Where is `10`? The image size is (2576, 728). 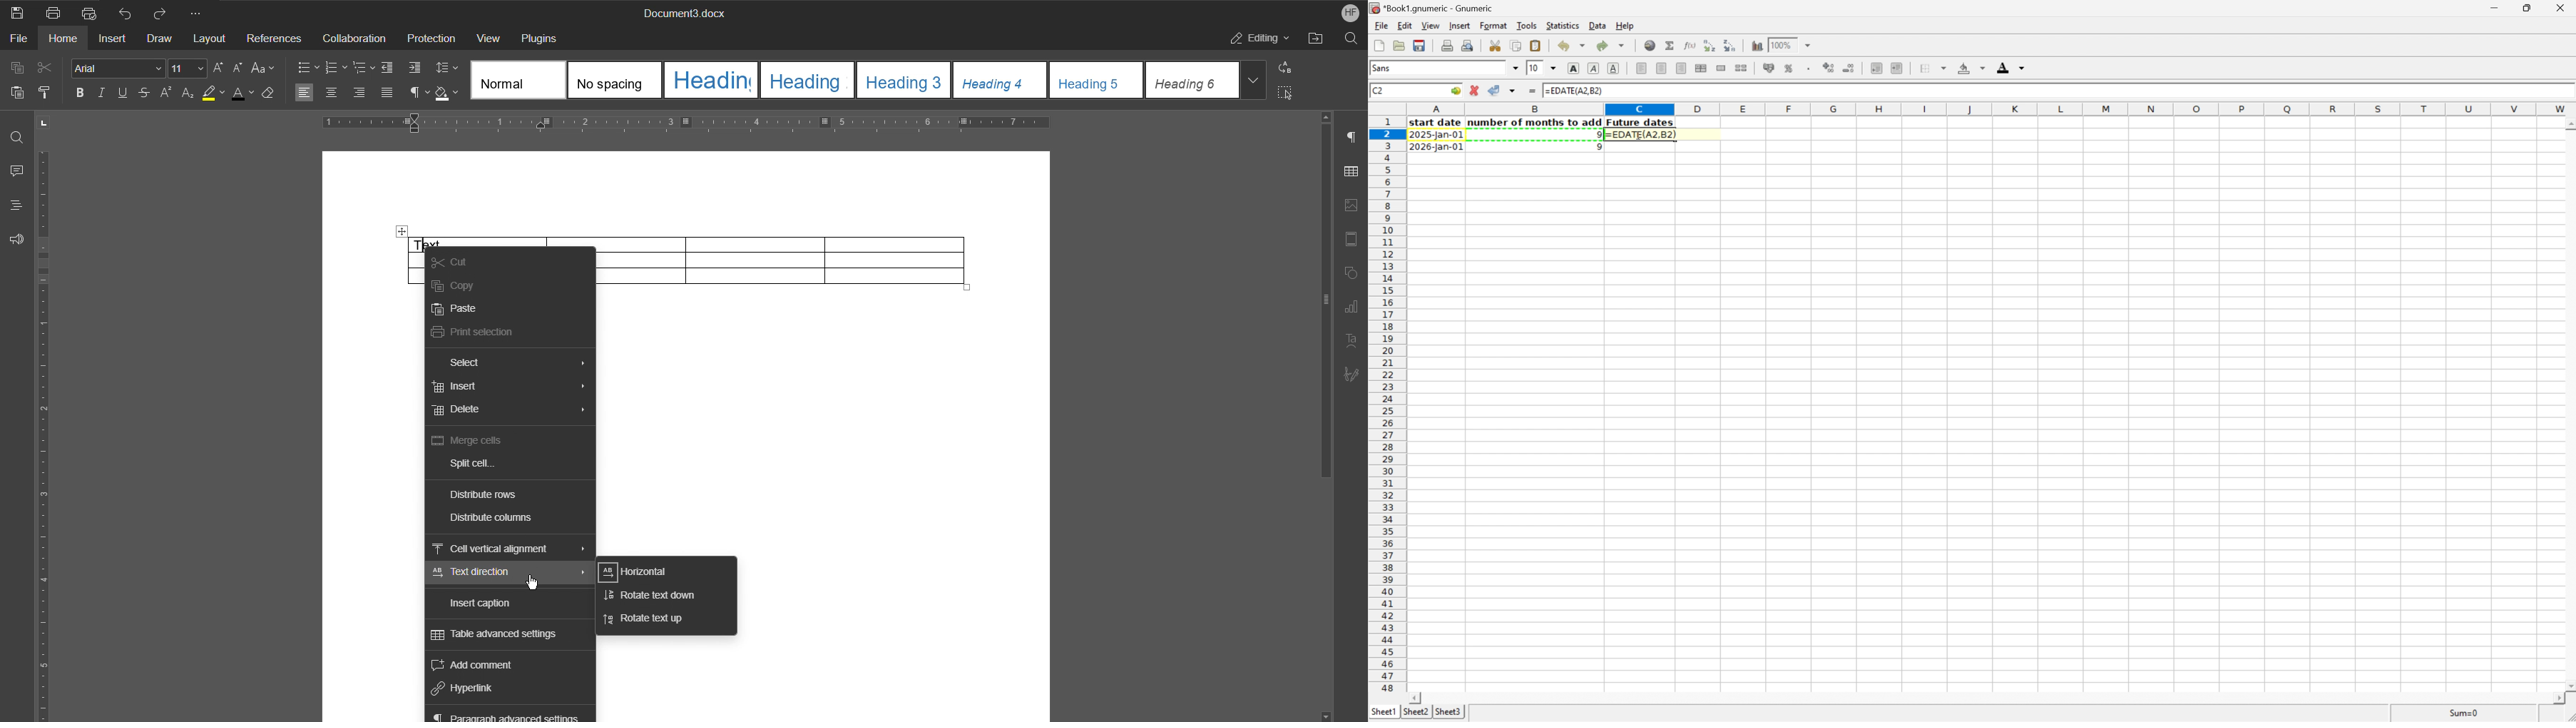
10 is located at coordinates (1535, 68).